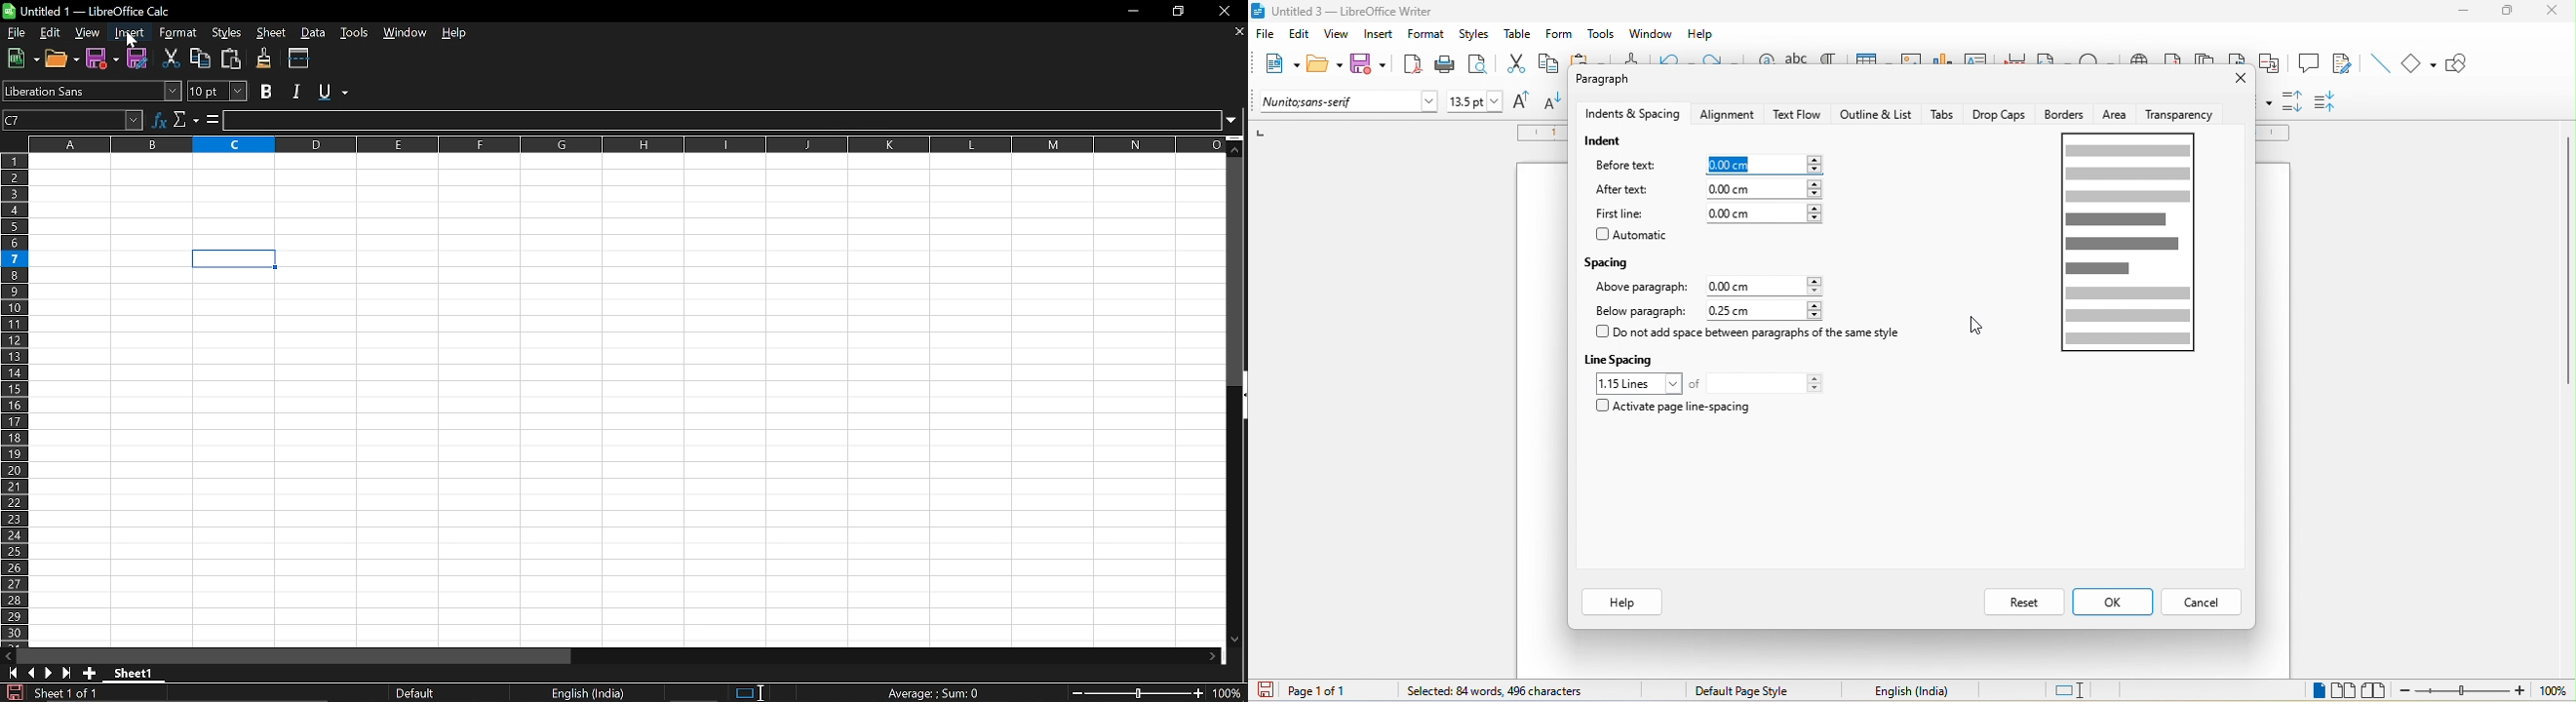 Image resolution: width=2576 pixels, height=728 pixels. Describe the element at coordinates (1549, 65) in the screenshot. I see `copy` at that location.